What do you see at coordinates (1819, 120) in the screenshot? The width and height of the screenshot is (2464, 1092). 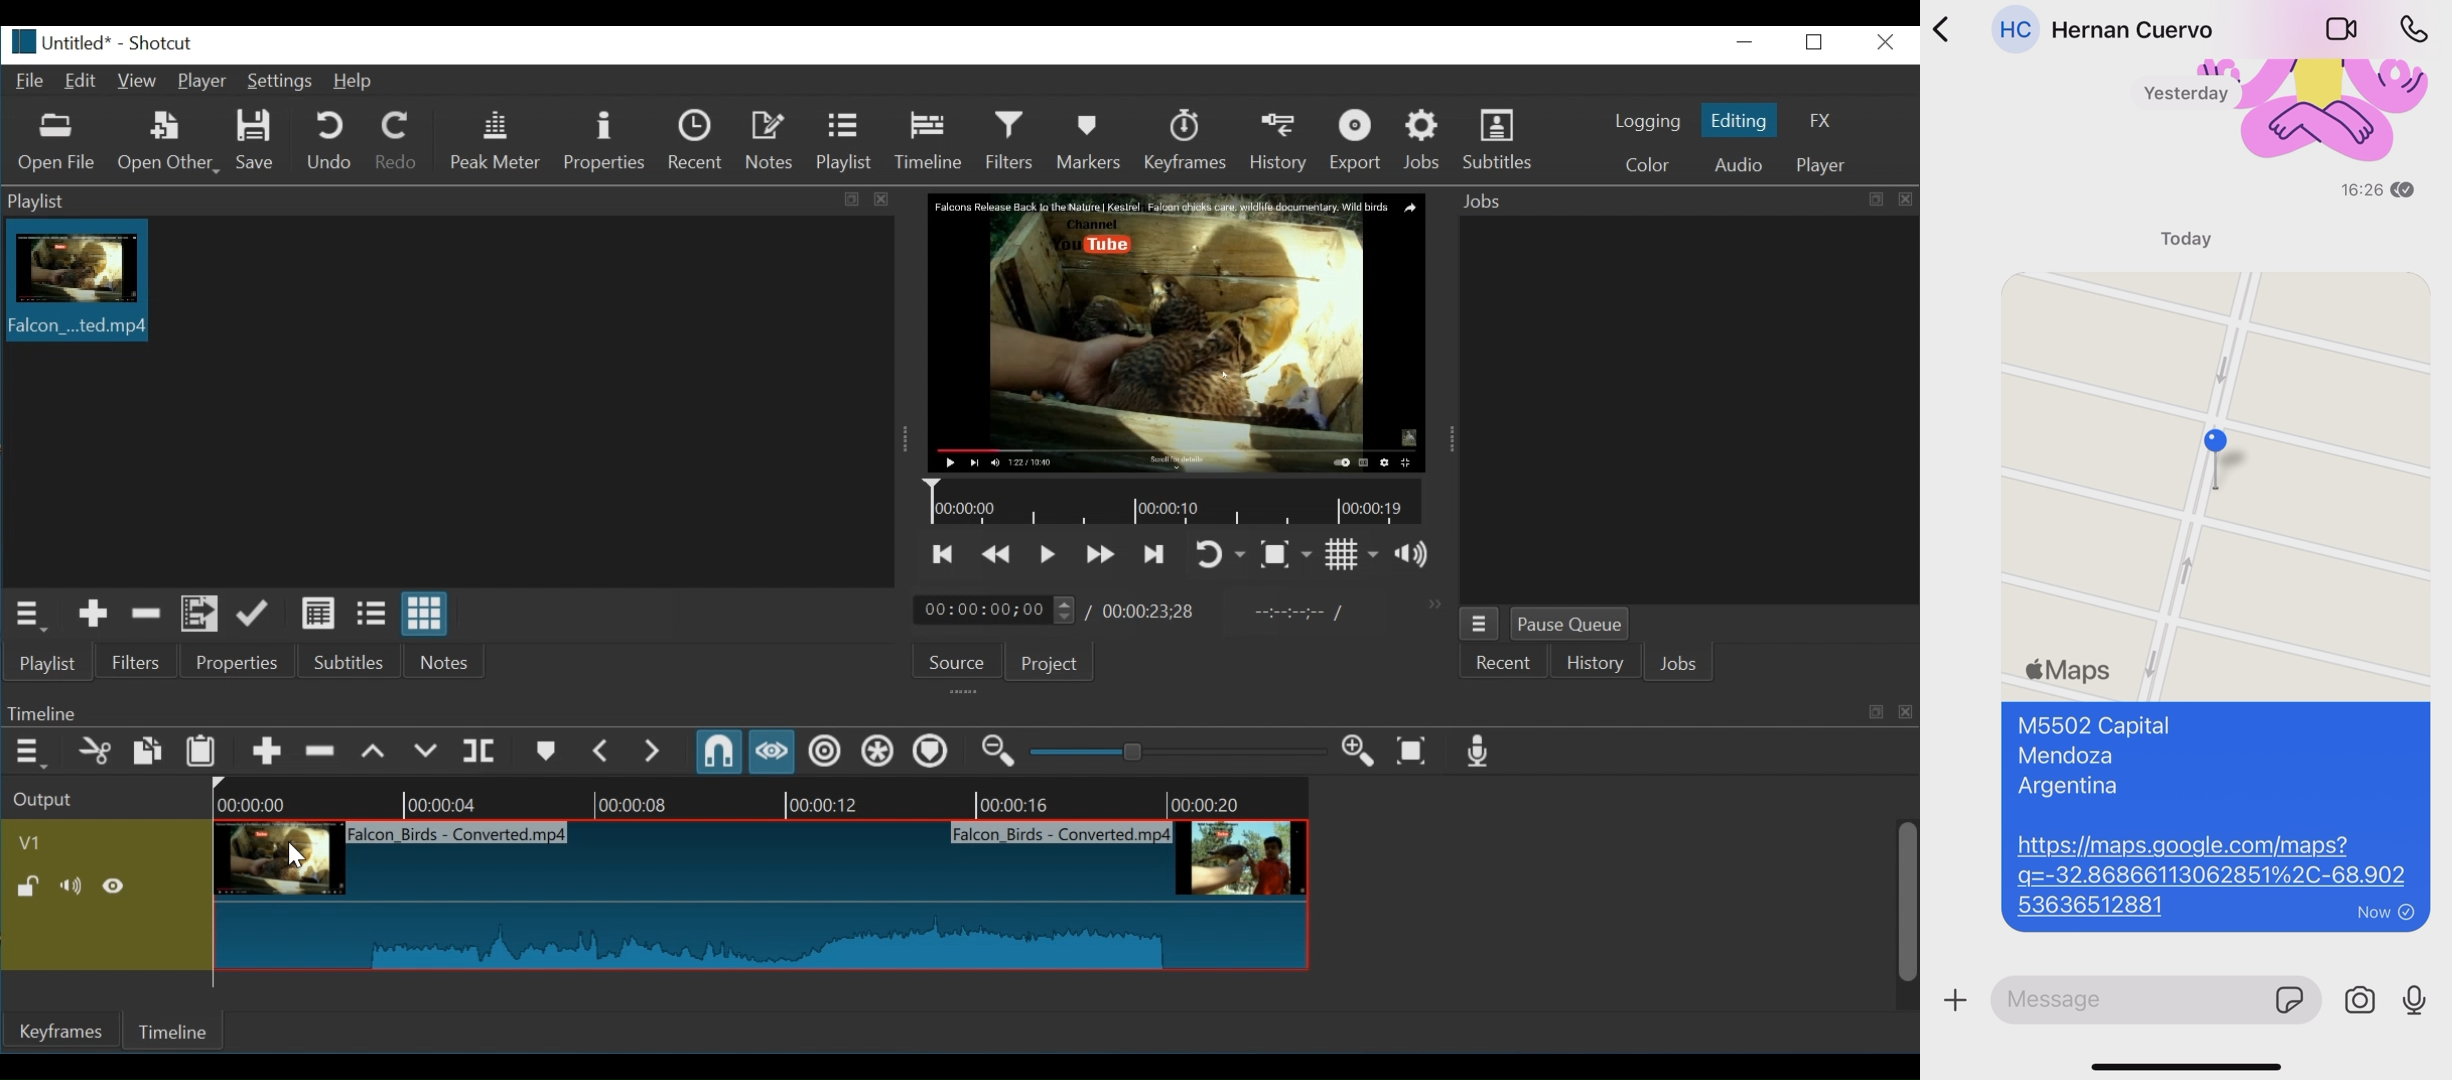 I see `FX` at bounding box center [1819, 120].